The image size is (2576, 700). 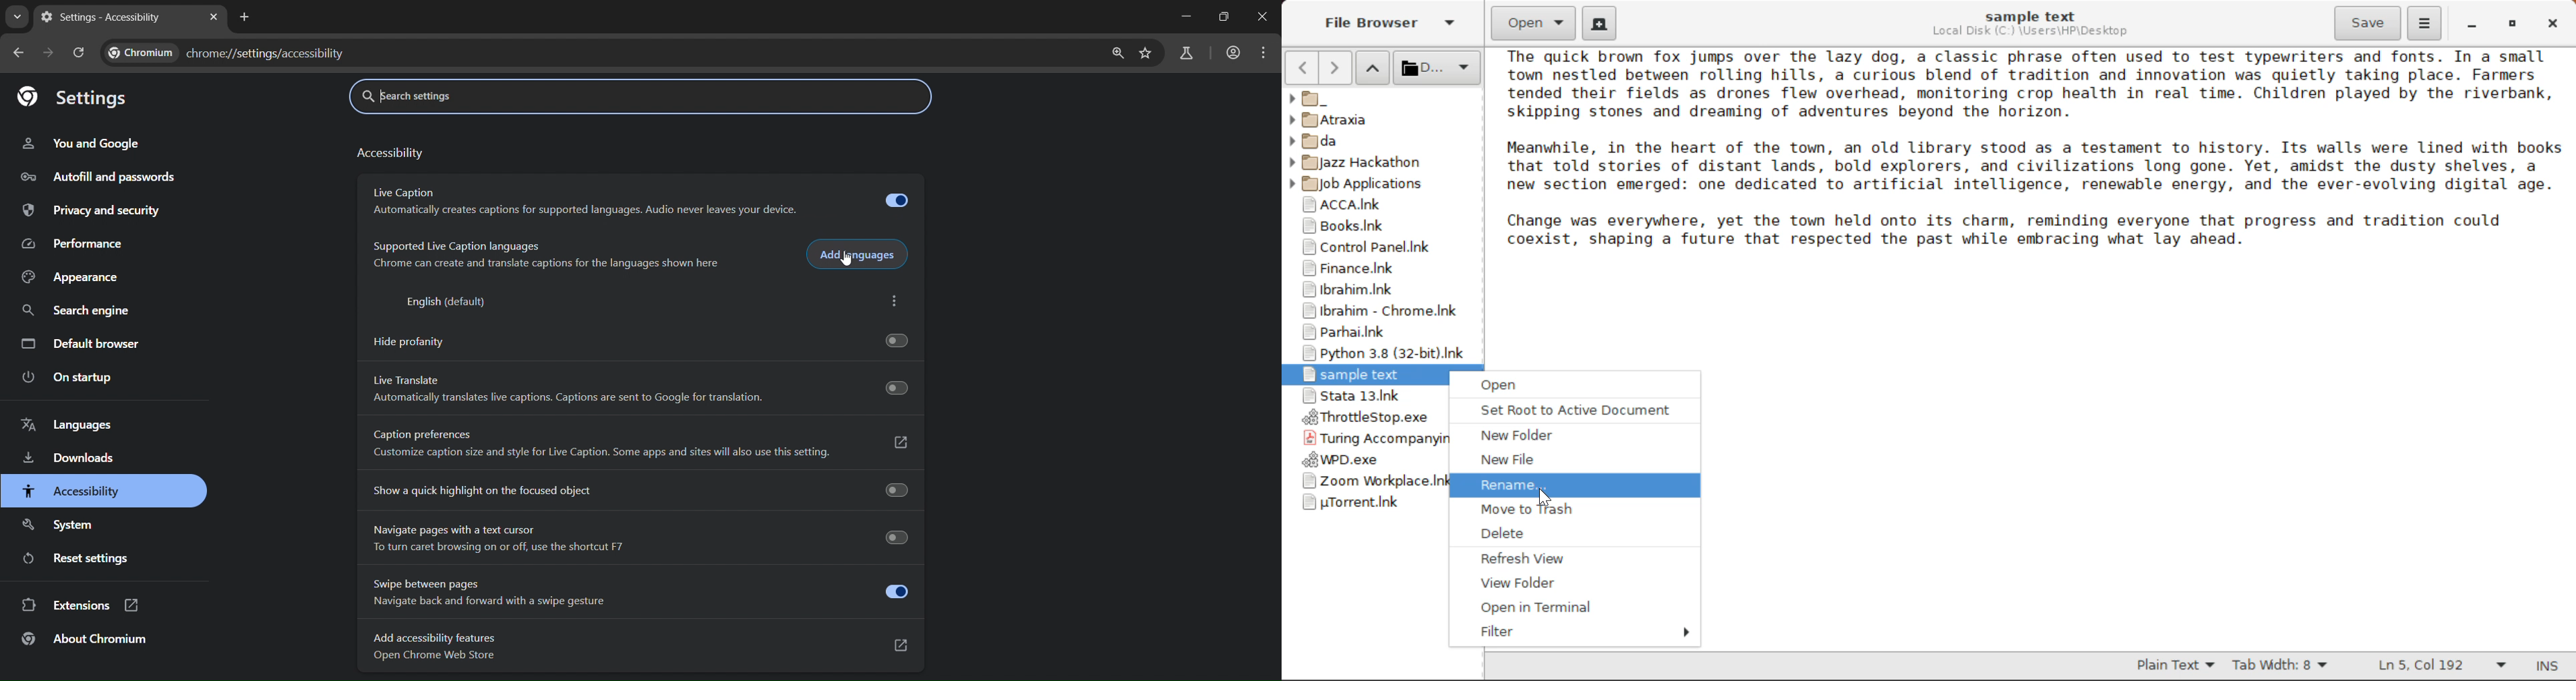 What do you see at coordinates (2033, 32) in the screenshot?
I see `File Location` at bounding box center [2033, 32].